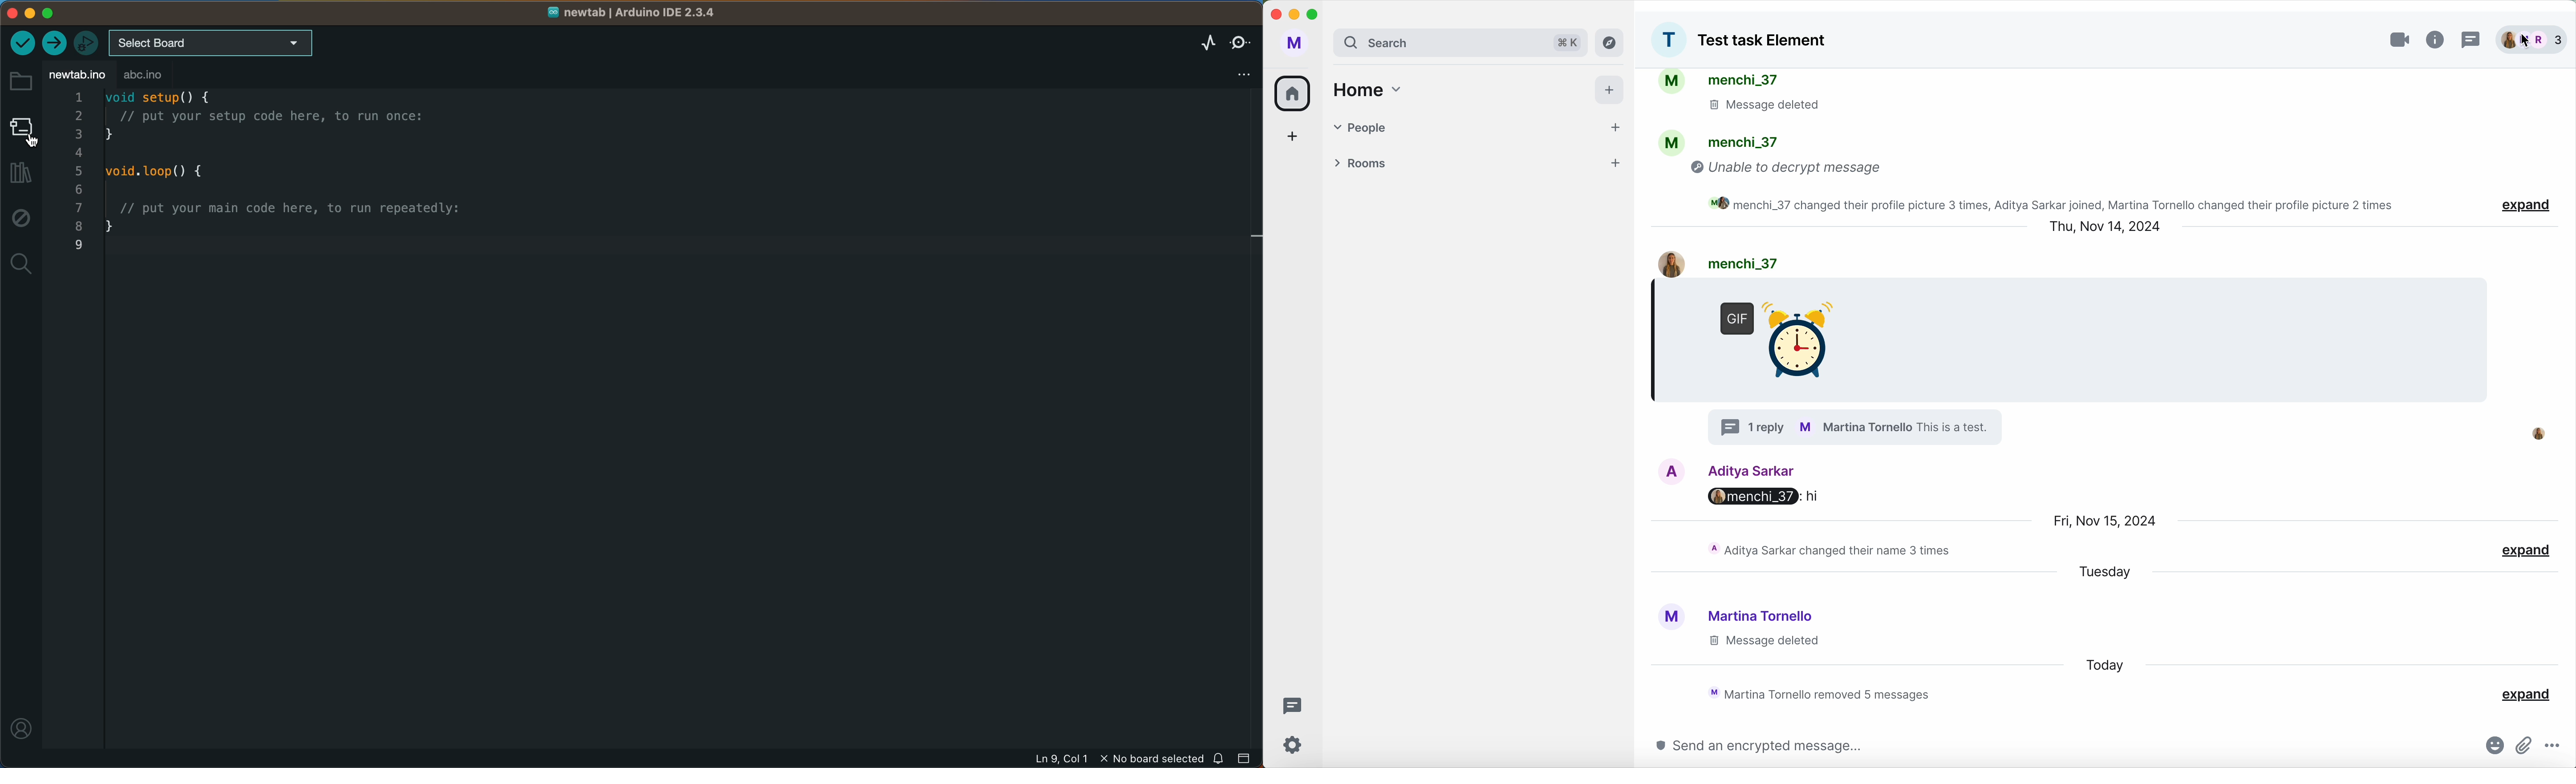  What do you see at coordinates (1856, 427) in the screenshot?
I see `profile` at bounding box center [1856, 427].